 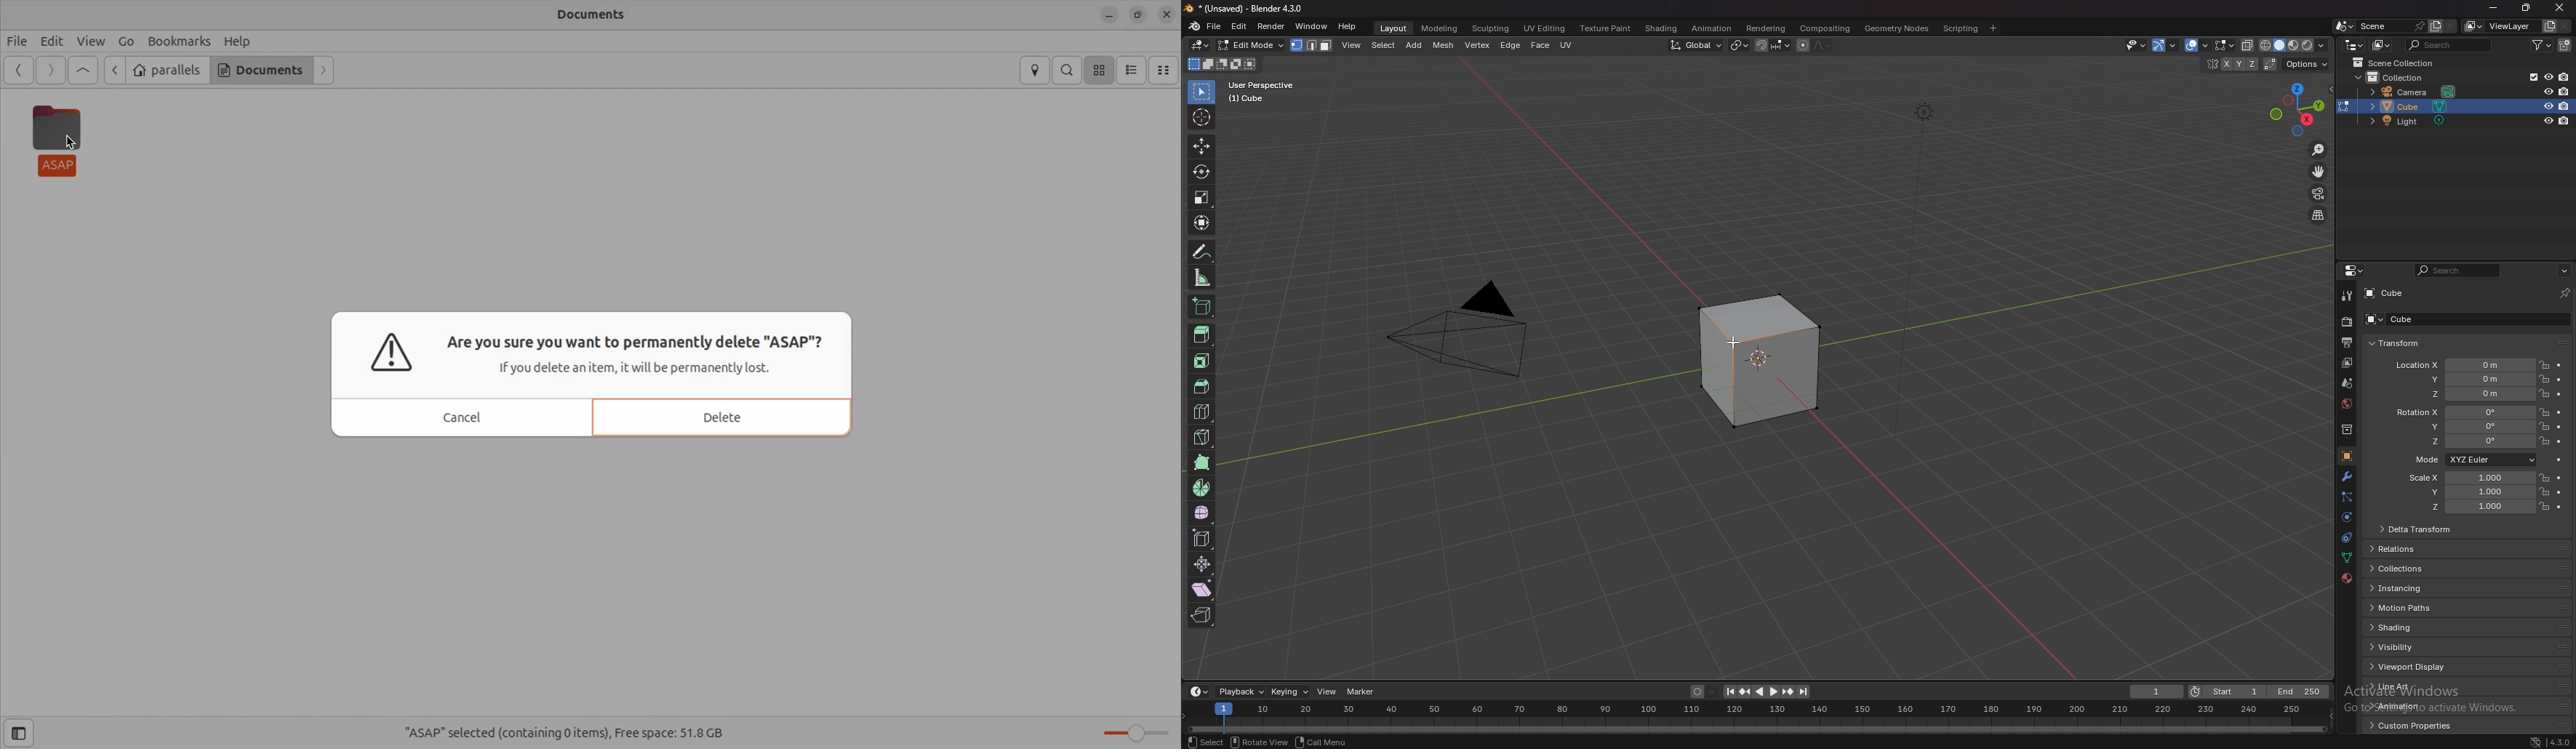 I want to click on selected box, so click(x=1761, y=364).